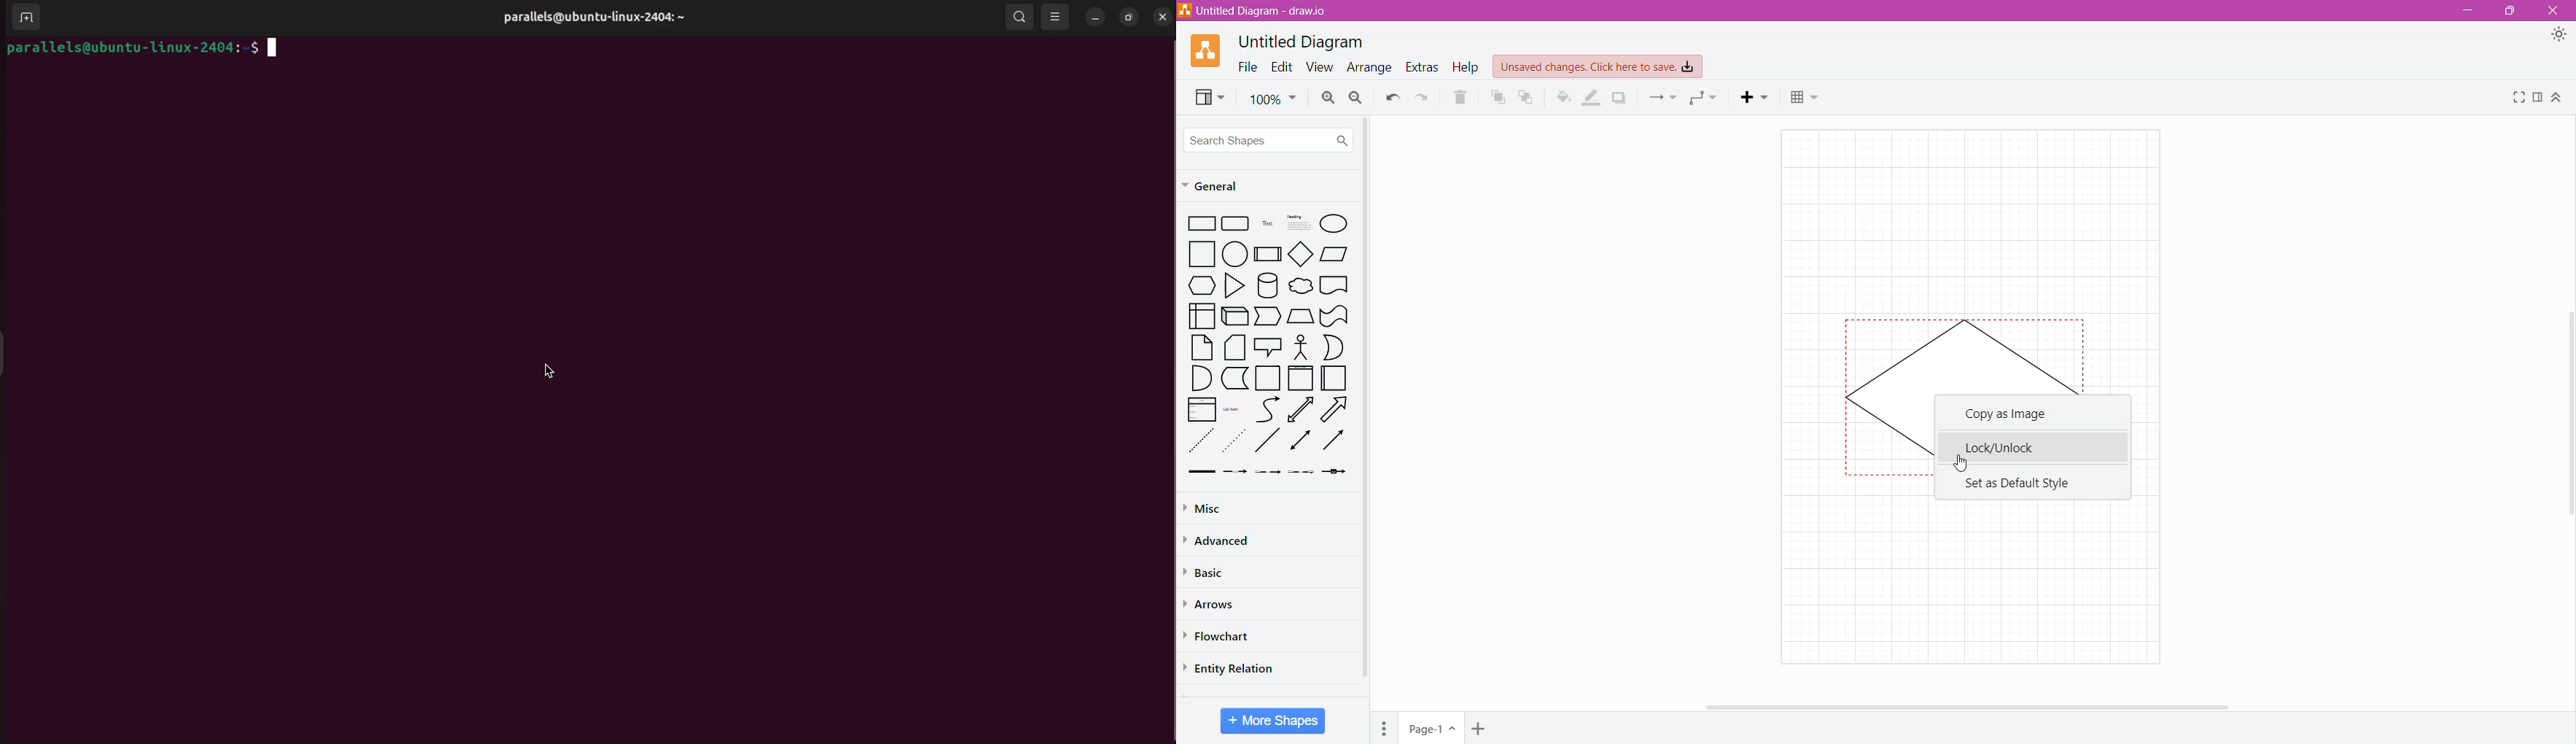 The width and height of the screenshot is (2576, 756). What do you see at coordinates (1300, 224) in the screenshot?
I see `Heading with Text` at bounding box center [1300, 224].